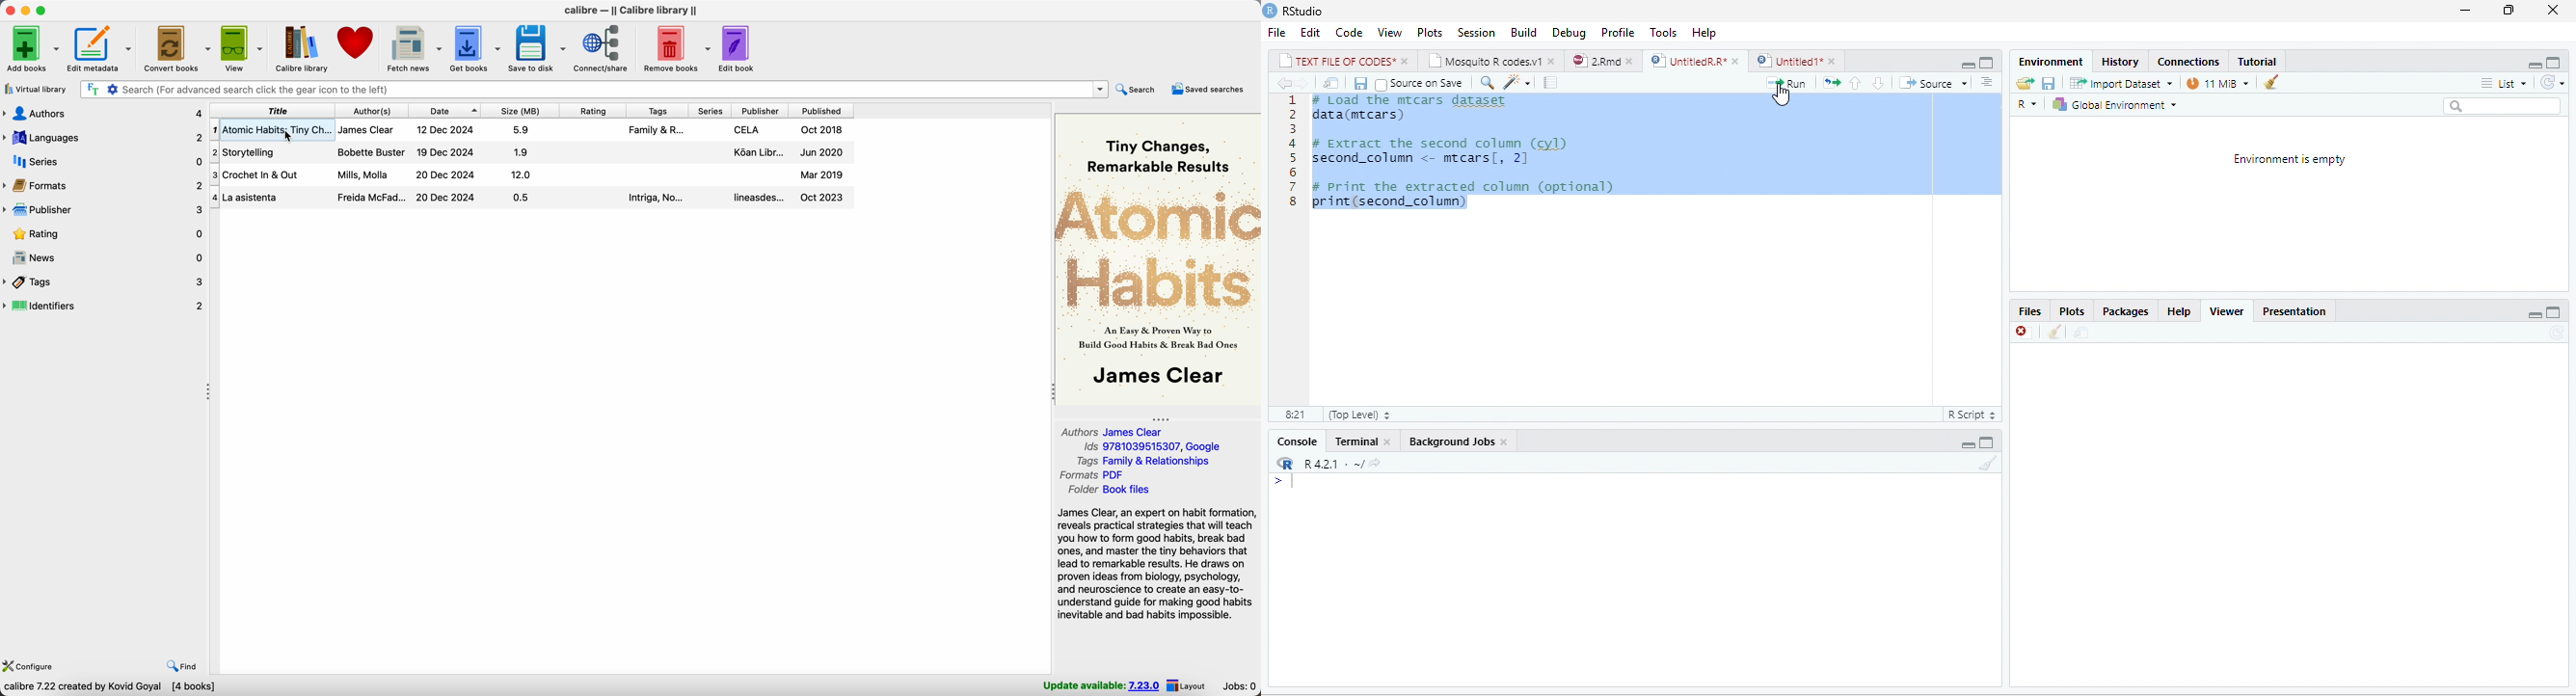 This screenshot has height=700, width=2576. I want to click on previous , so click(1282, 83).